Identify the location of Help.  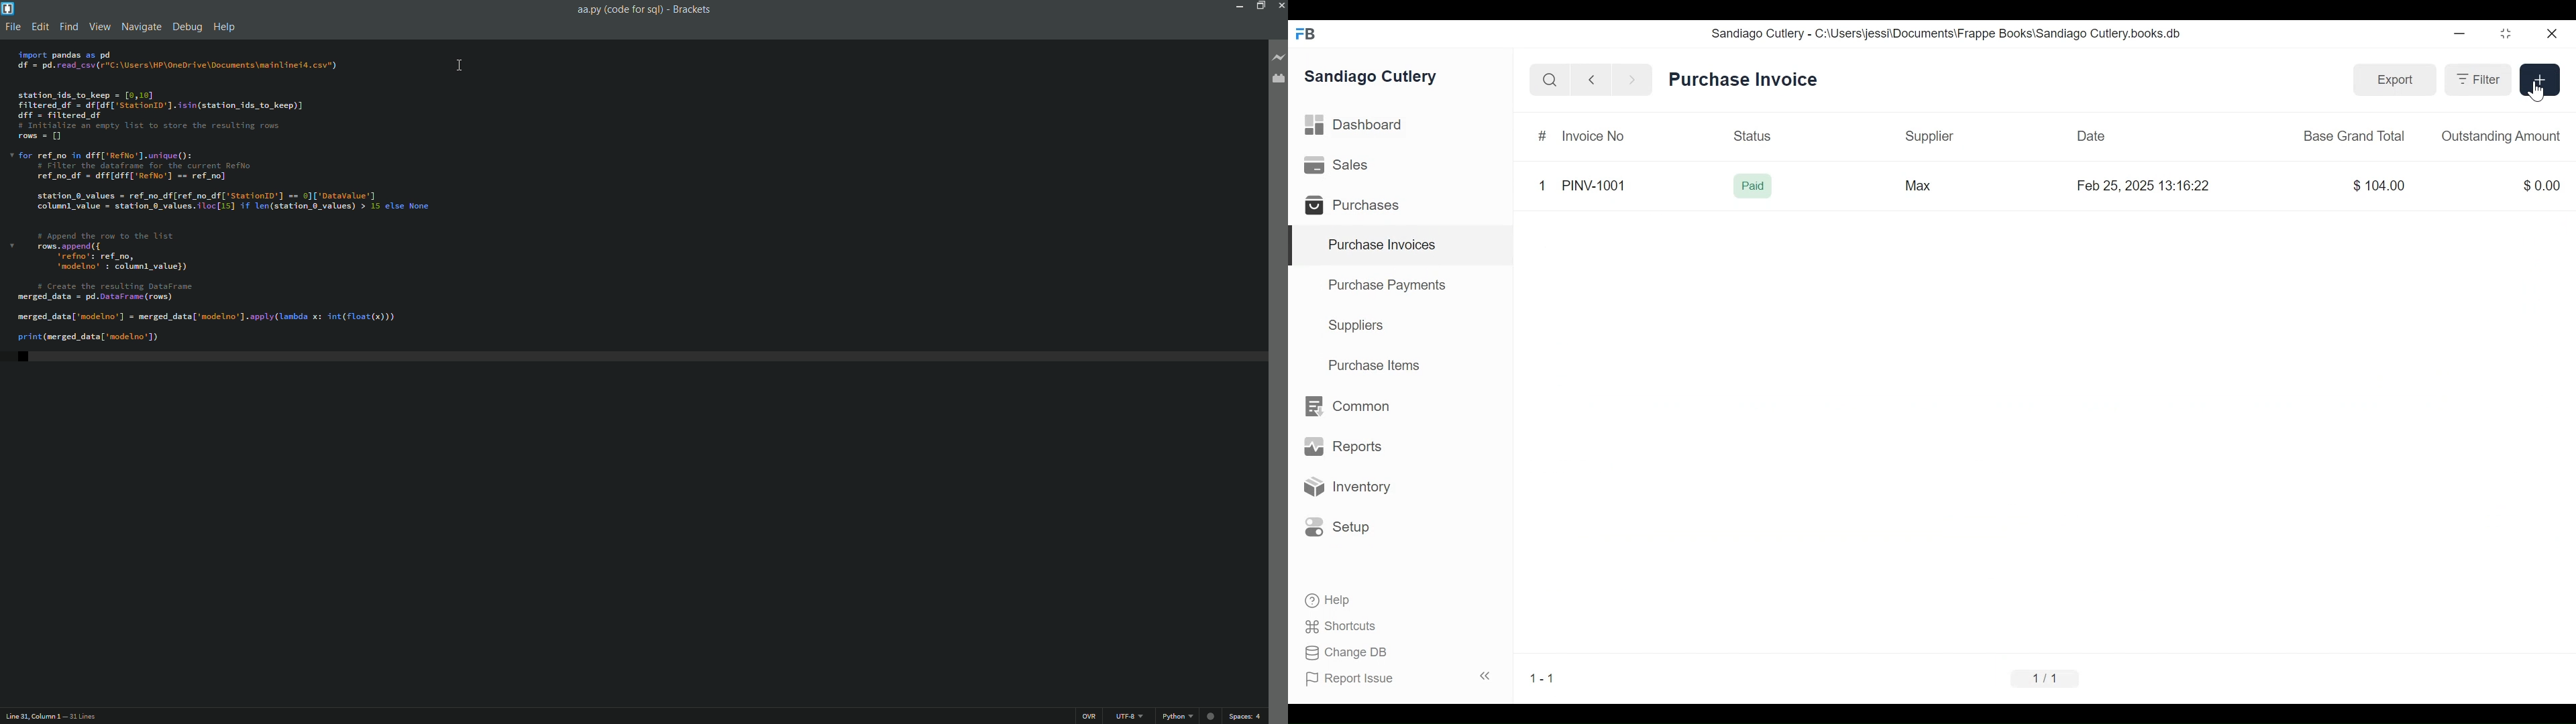
(1329, 601).